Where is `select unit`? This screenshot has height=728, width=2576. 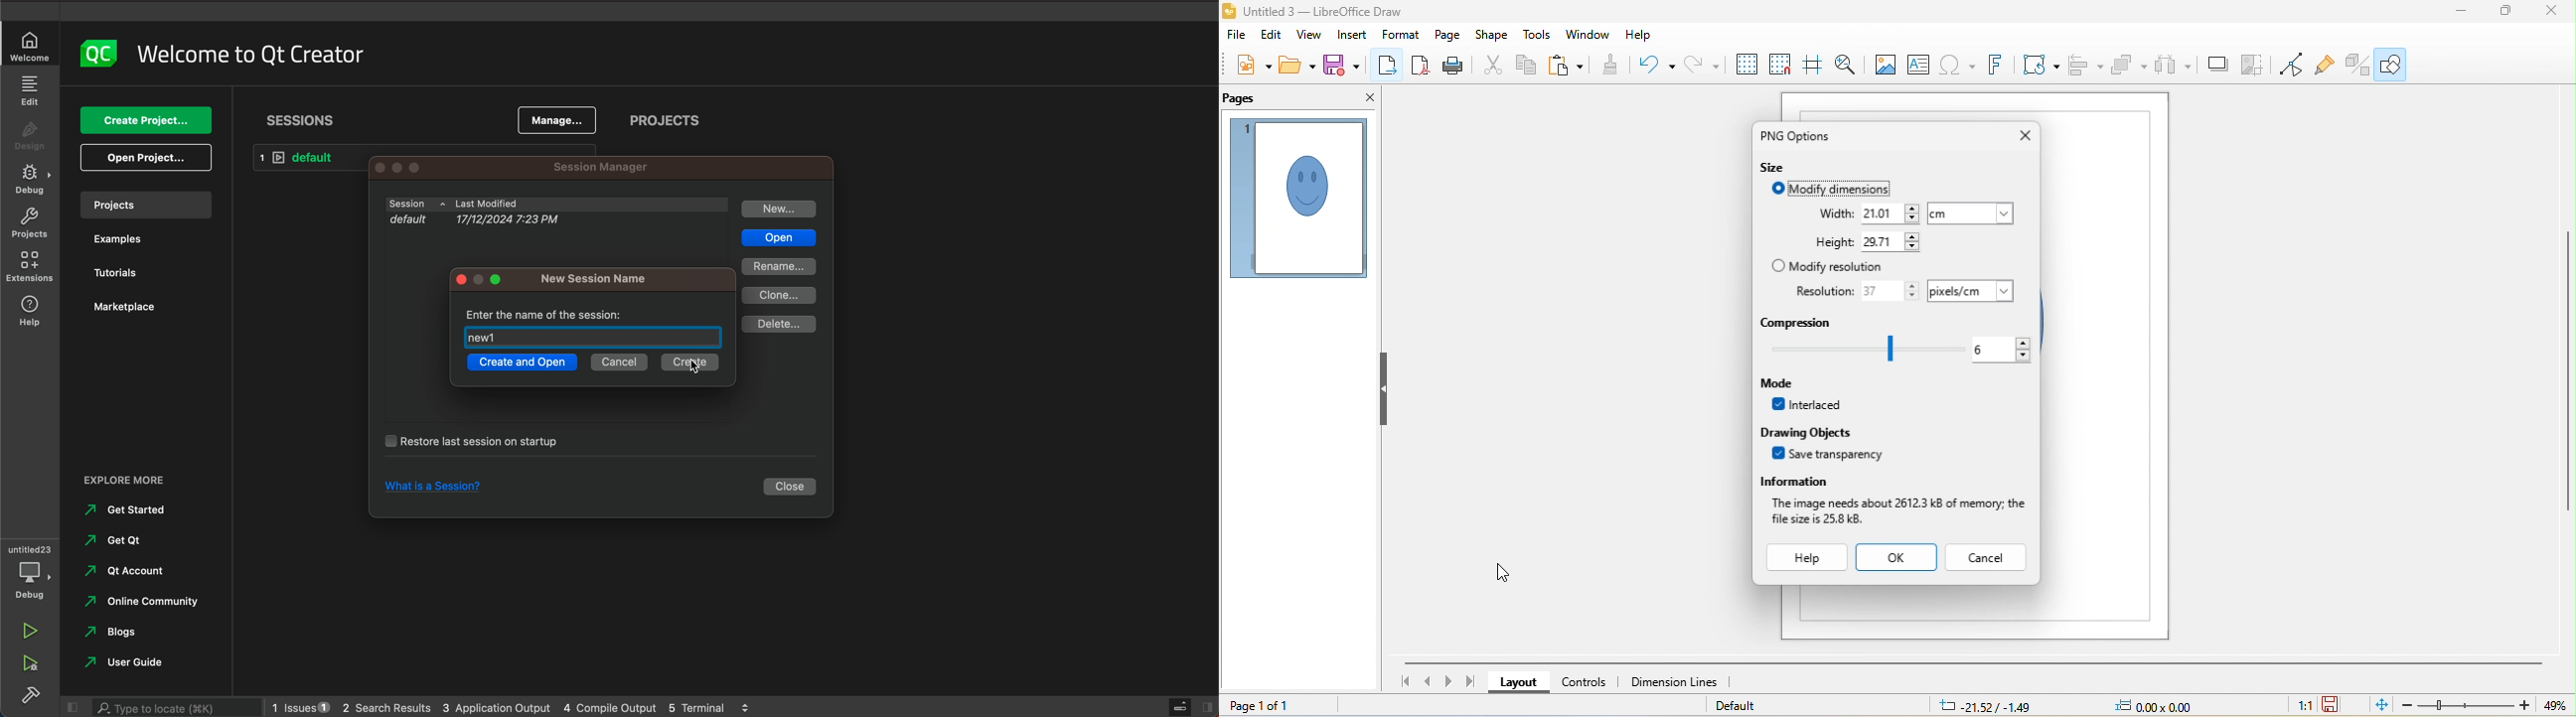 select unit is located at coordinates (1975, 292).